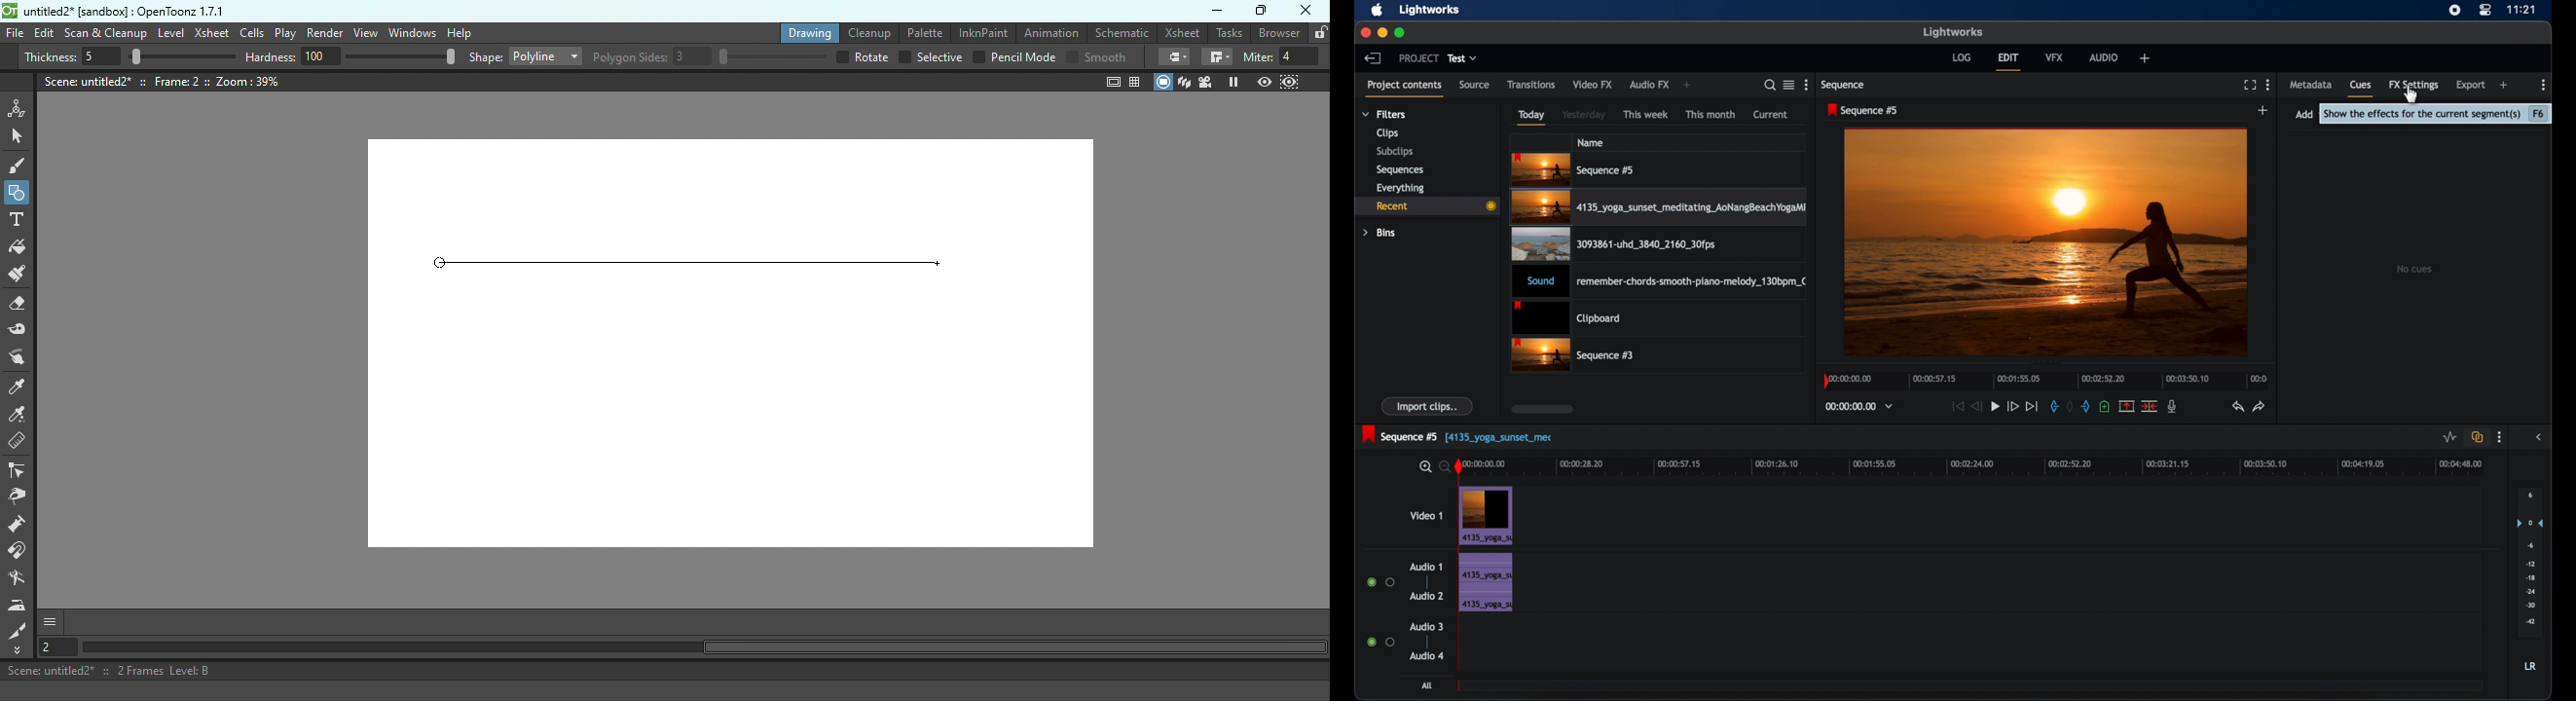 The width and height of the screenshot is (2576, 728). What do you see at coordinates (2070, 407) in the screenshot?
I see `clear marks` at bounding box center [2070, 407].